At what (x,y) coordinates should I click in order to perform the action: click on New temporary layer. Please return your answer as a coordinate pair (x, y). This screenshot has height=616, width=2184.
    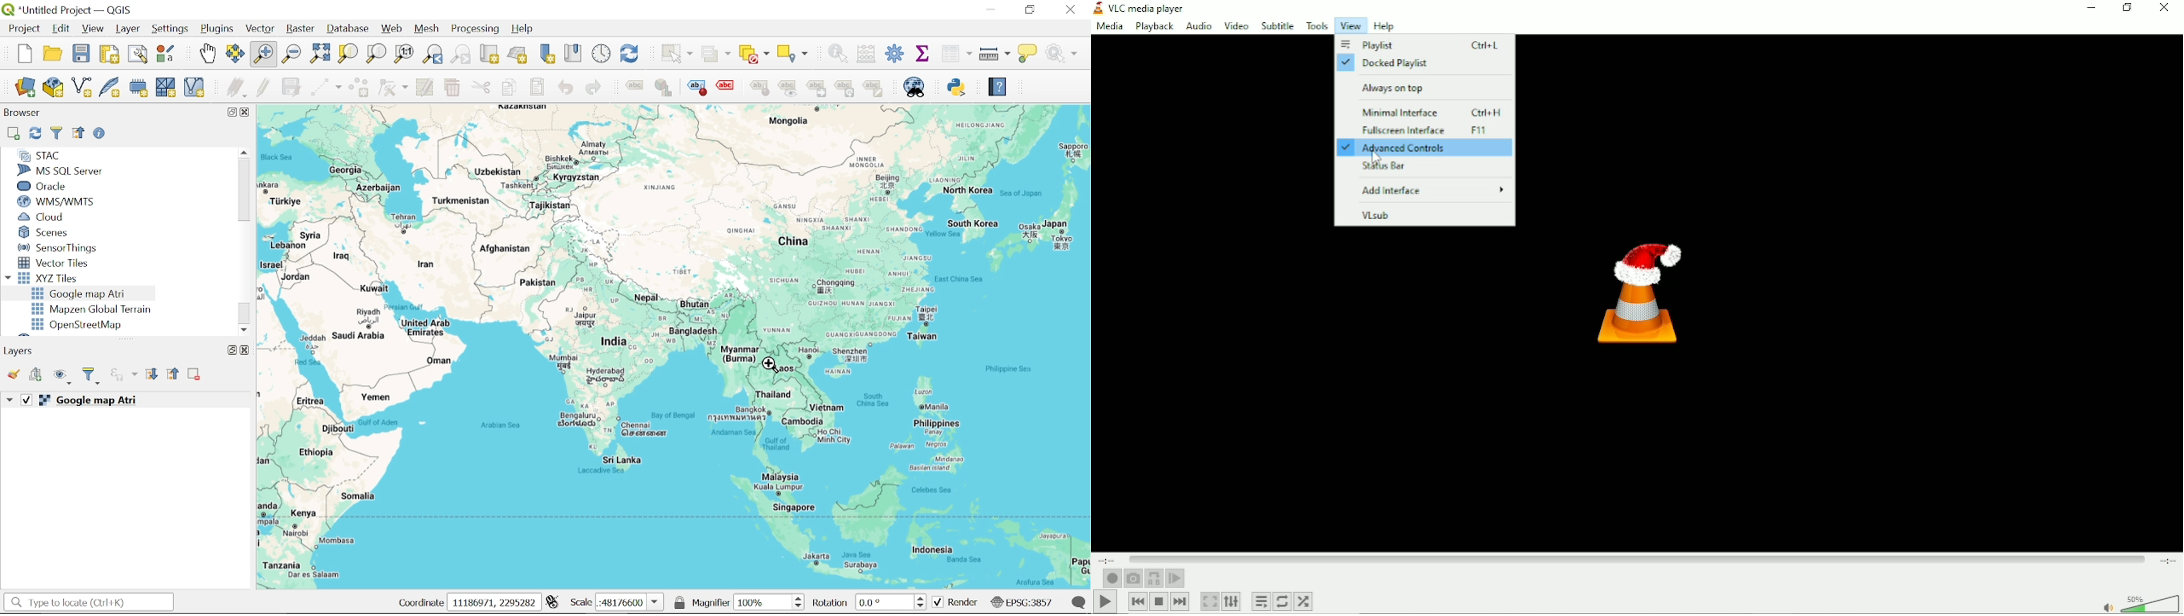
    Looking at the image, I should click on (140, 88).